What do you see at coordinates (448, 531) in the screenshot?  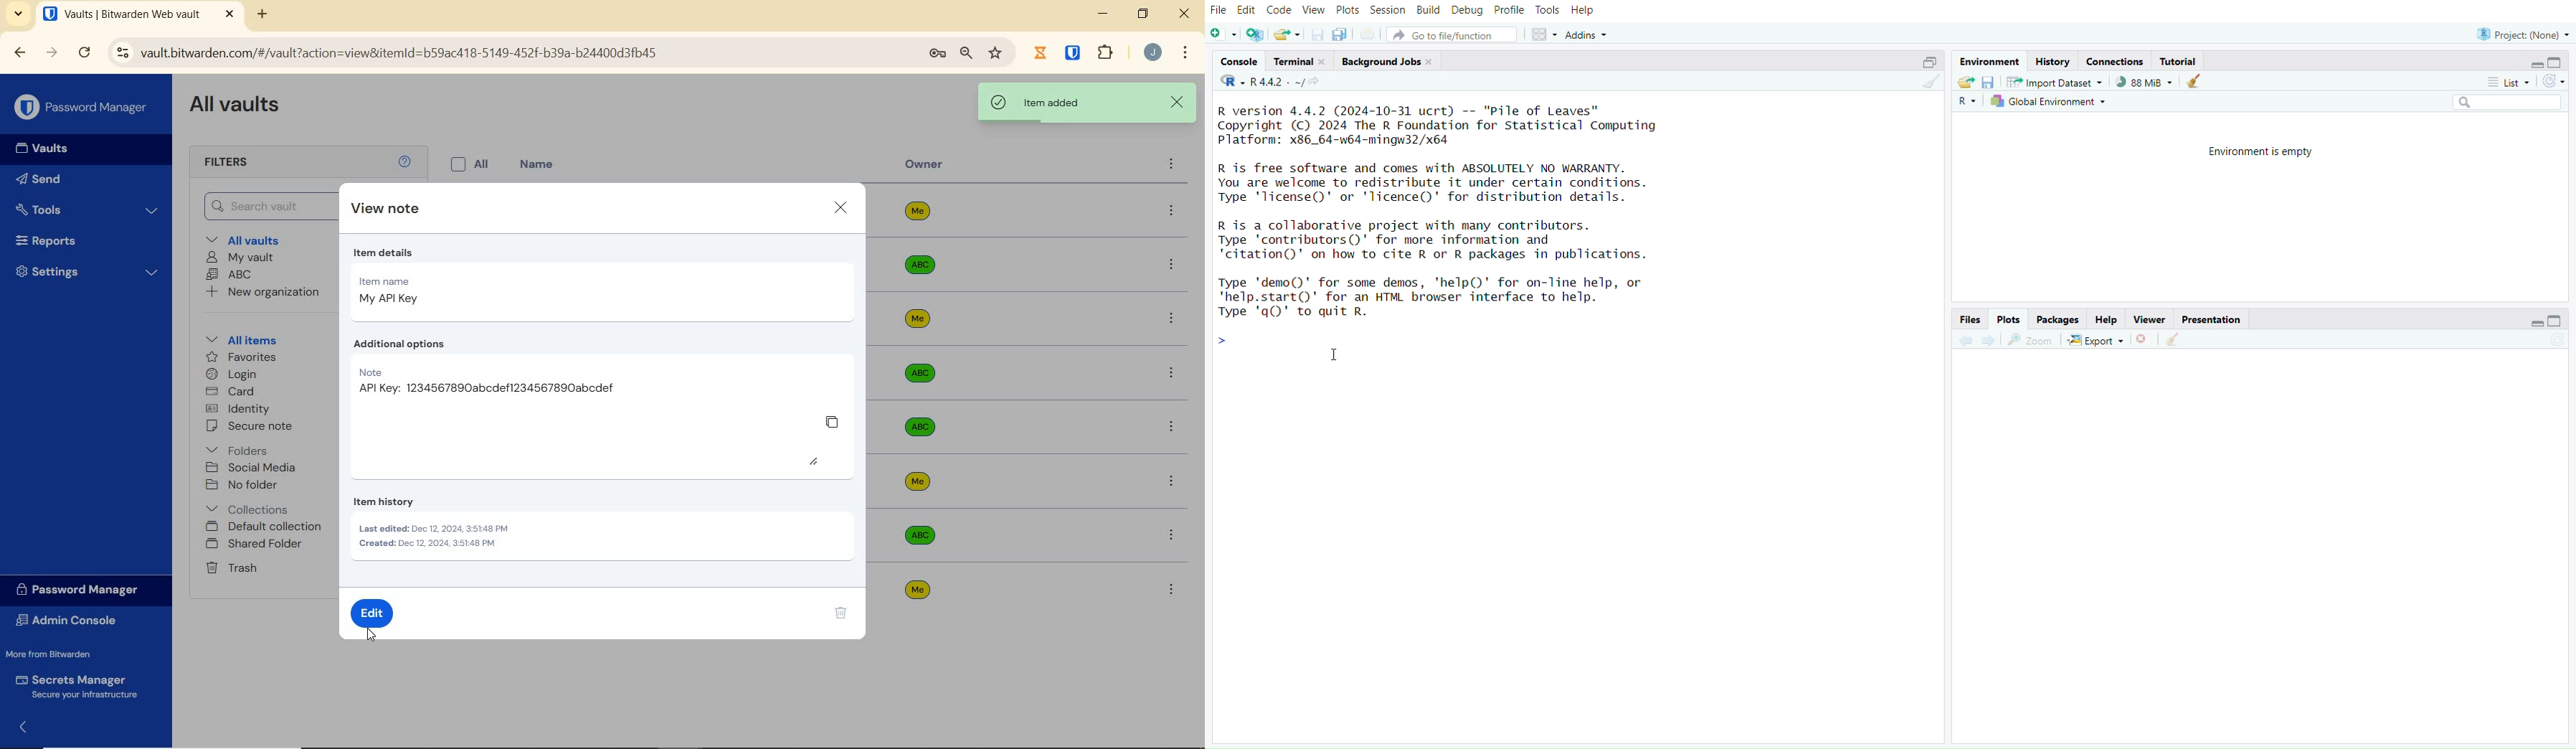 I see `Item history` at bounding box center [448, 531].